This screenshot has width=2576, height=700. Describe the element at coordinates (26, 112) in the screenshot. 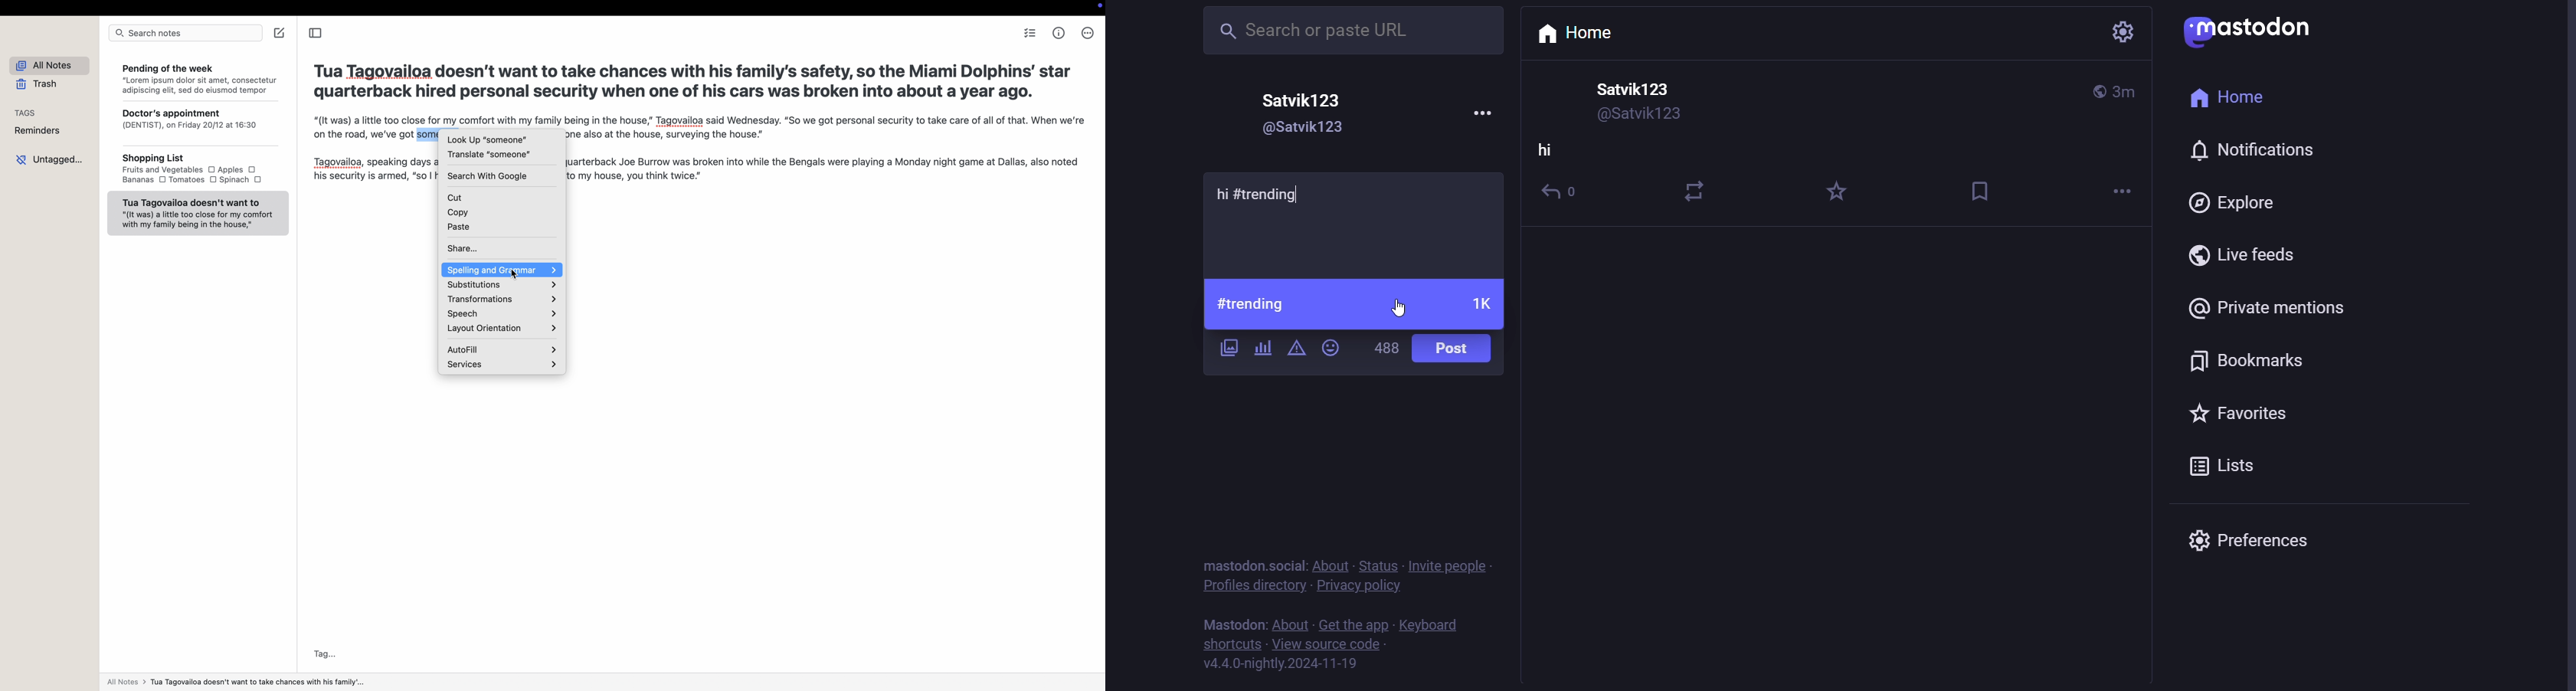

I see `tags` at that location.